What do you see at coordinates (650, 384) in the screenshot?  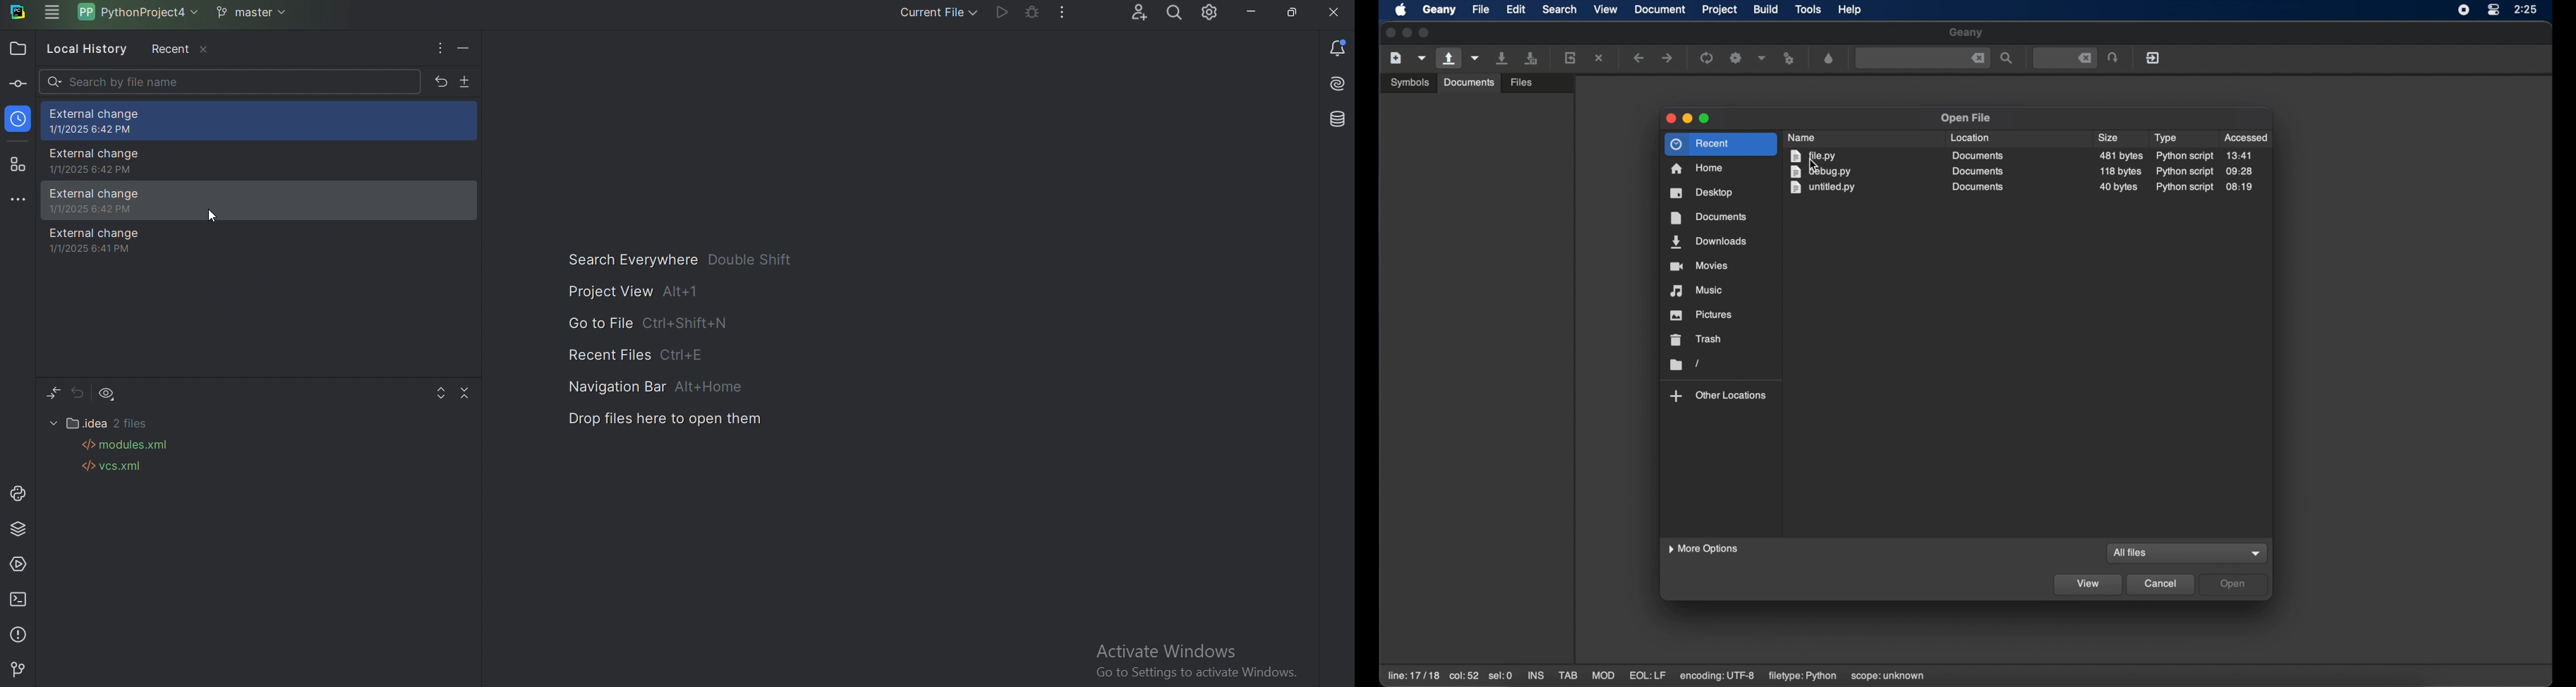 I see `Navigation bar` at bounding box center [650, 384].